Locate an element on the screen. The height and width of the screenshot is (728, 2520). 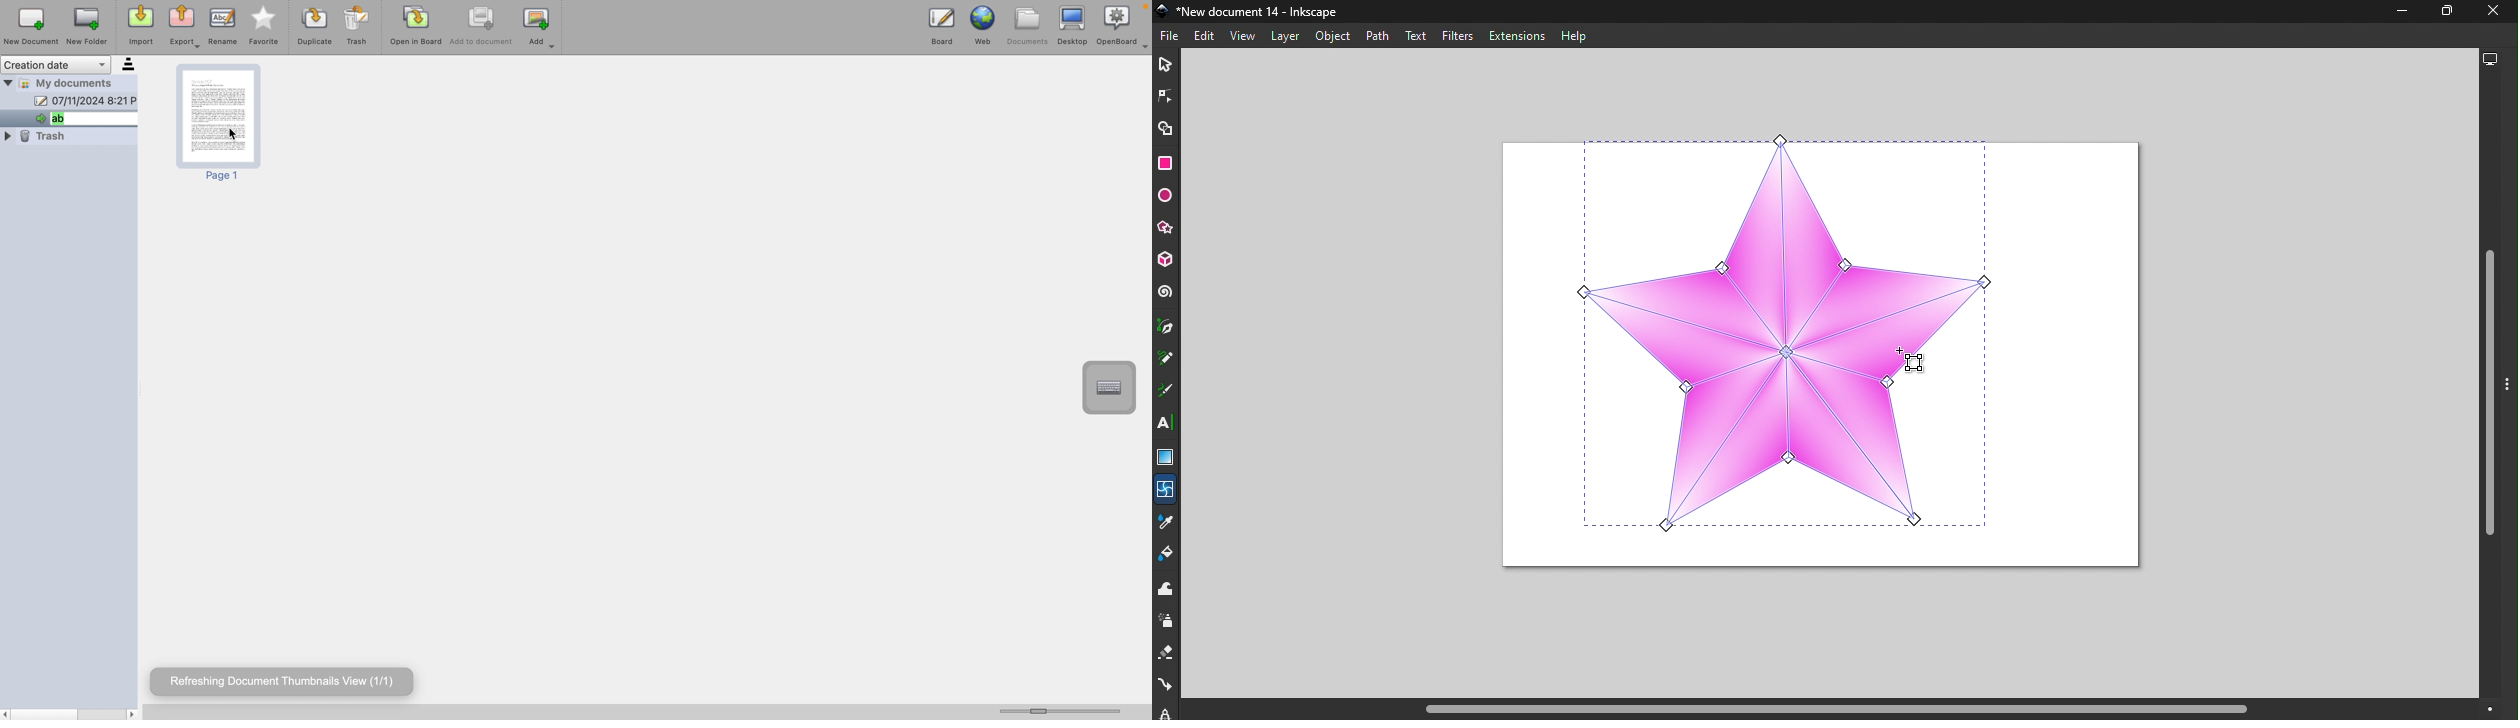
Pencil tool is located at coordinates (1166, 361).